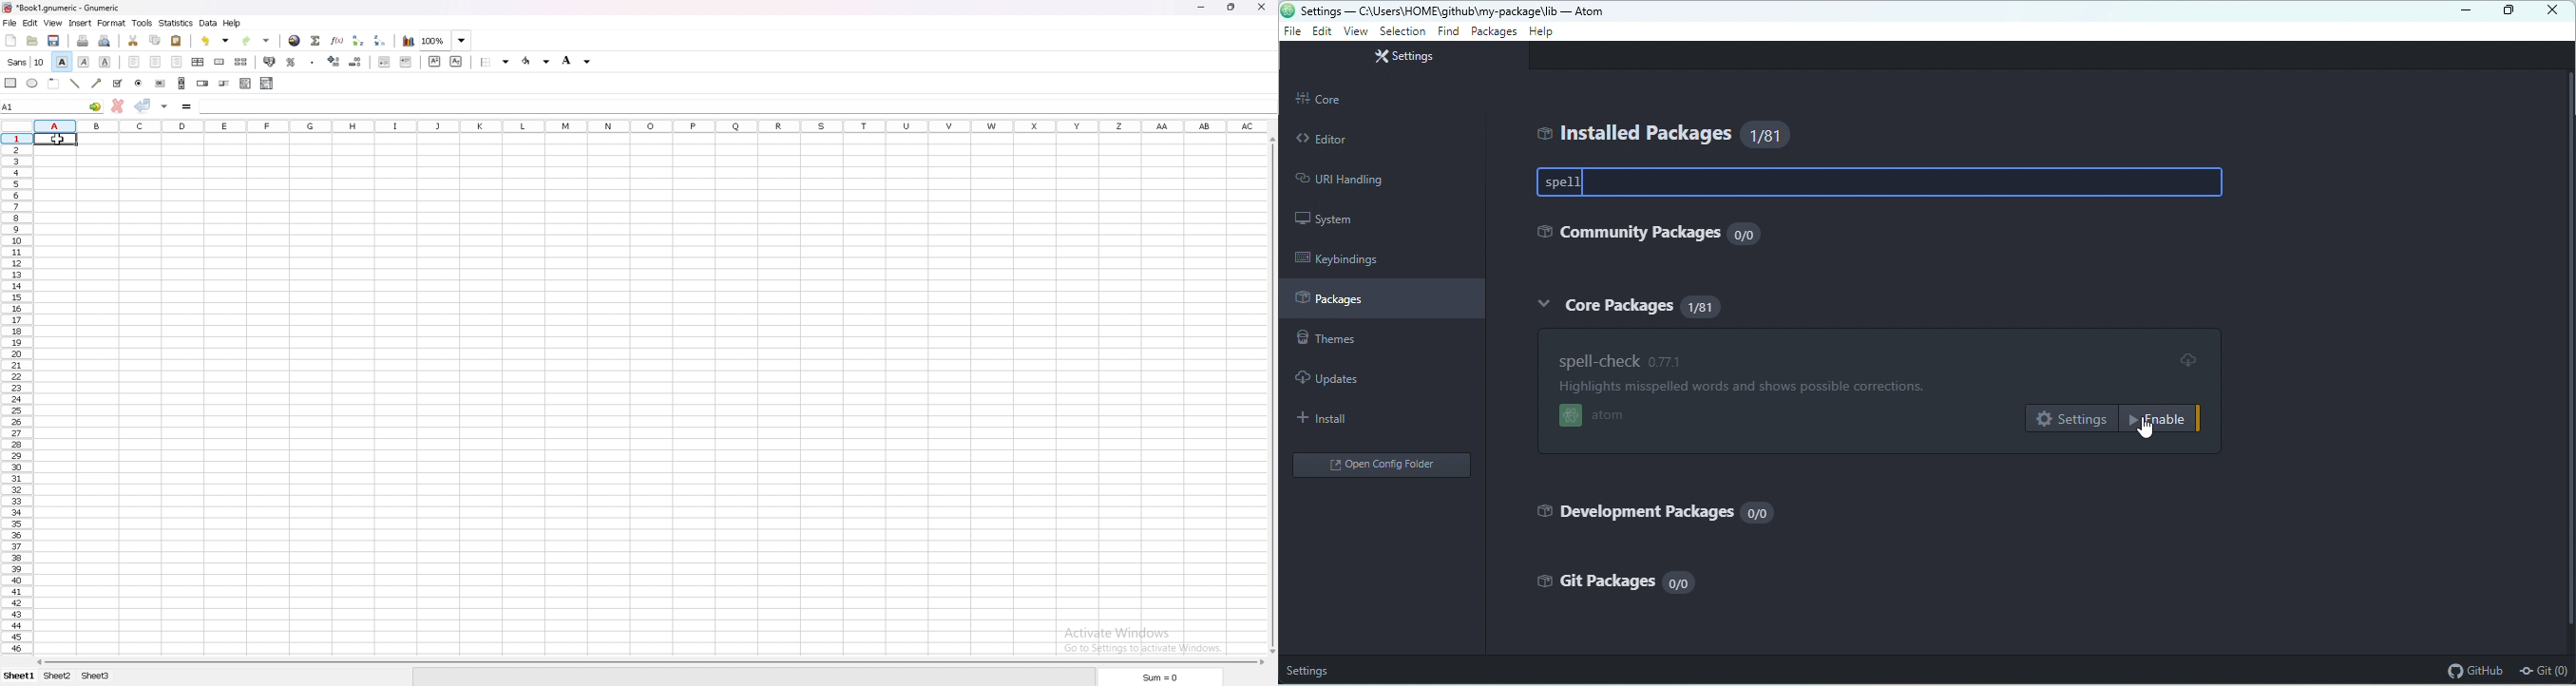 The image size is (2576, 700). Describe the element at coordinates (295, 40) in the screenshot. I see `hyperlinnk` at that location.